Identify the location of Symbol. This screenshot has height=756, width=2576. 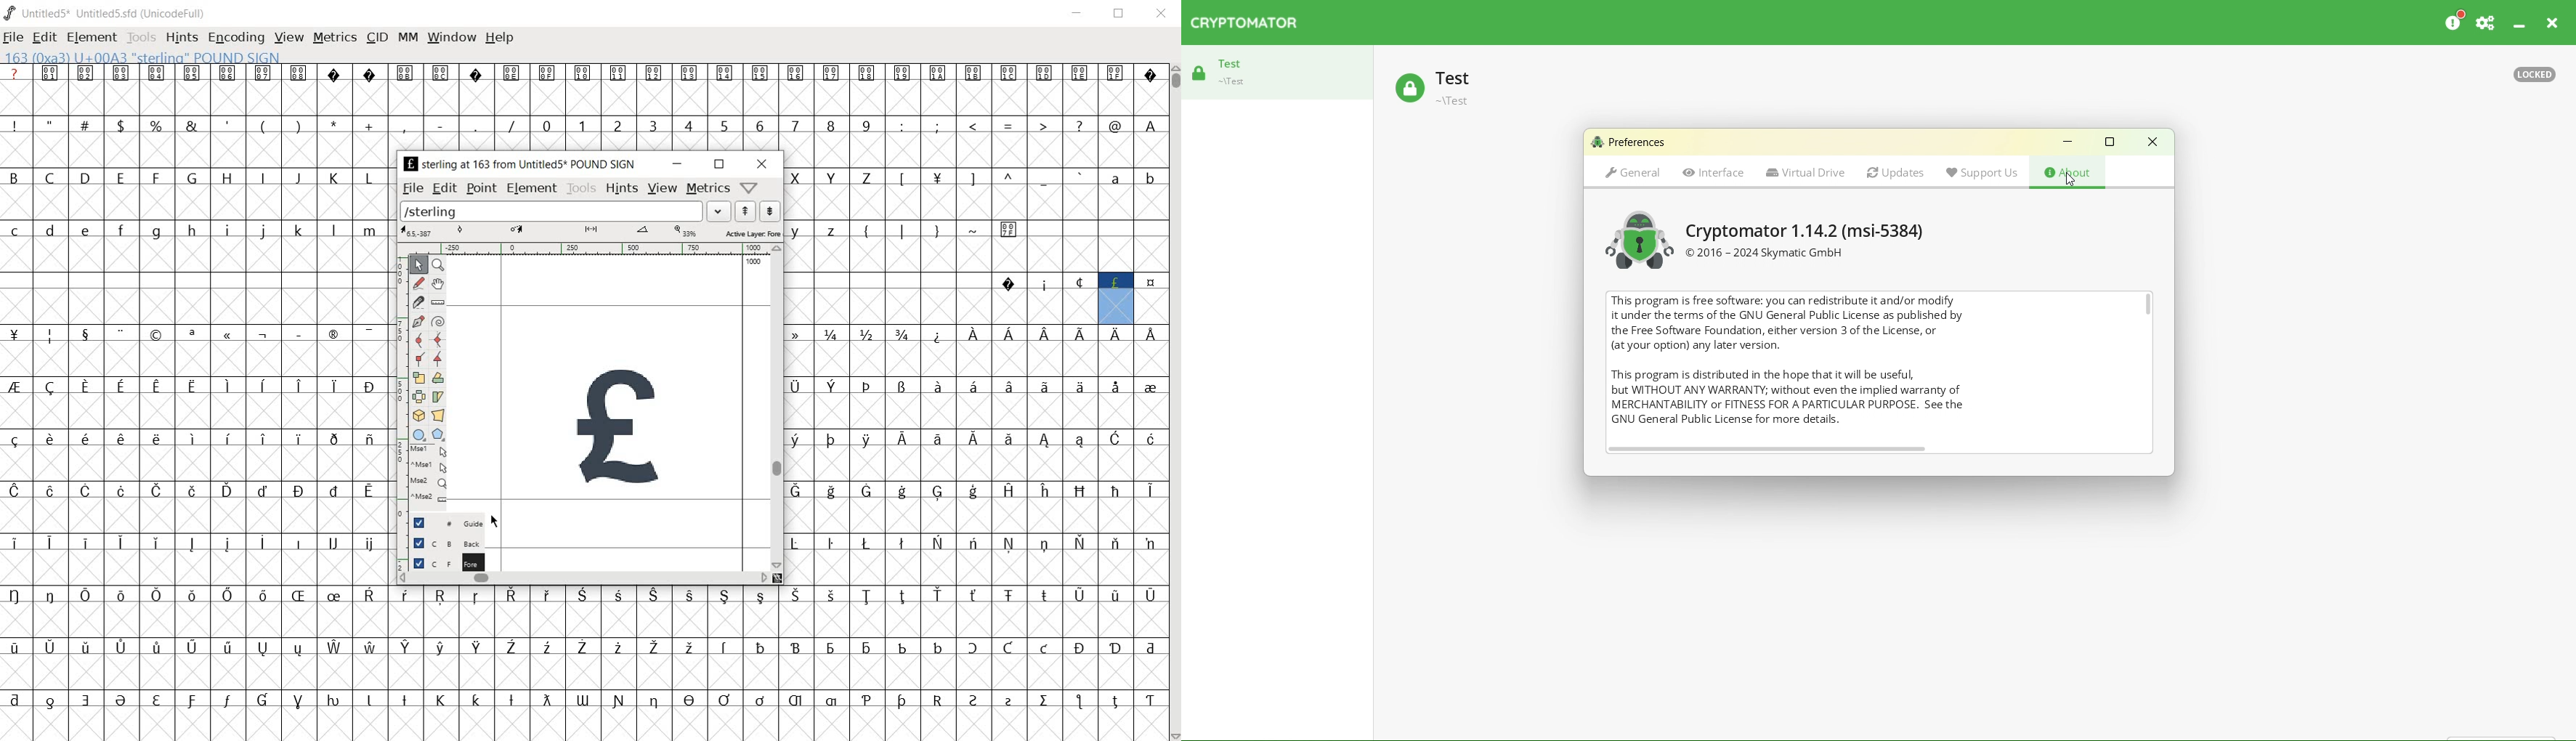
(474, 73).